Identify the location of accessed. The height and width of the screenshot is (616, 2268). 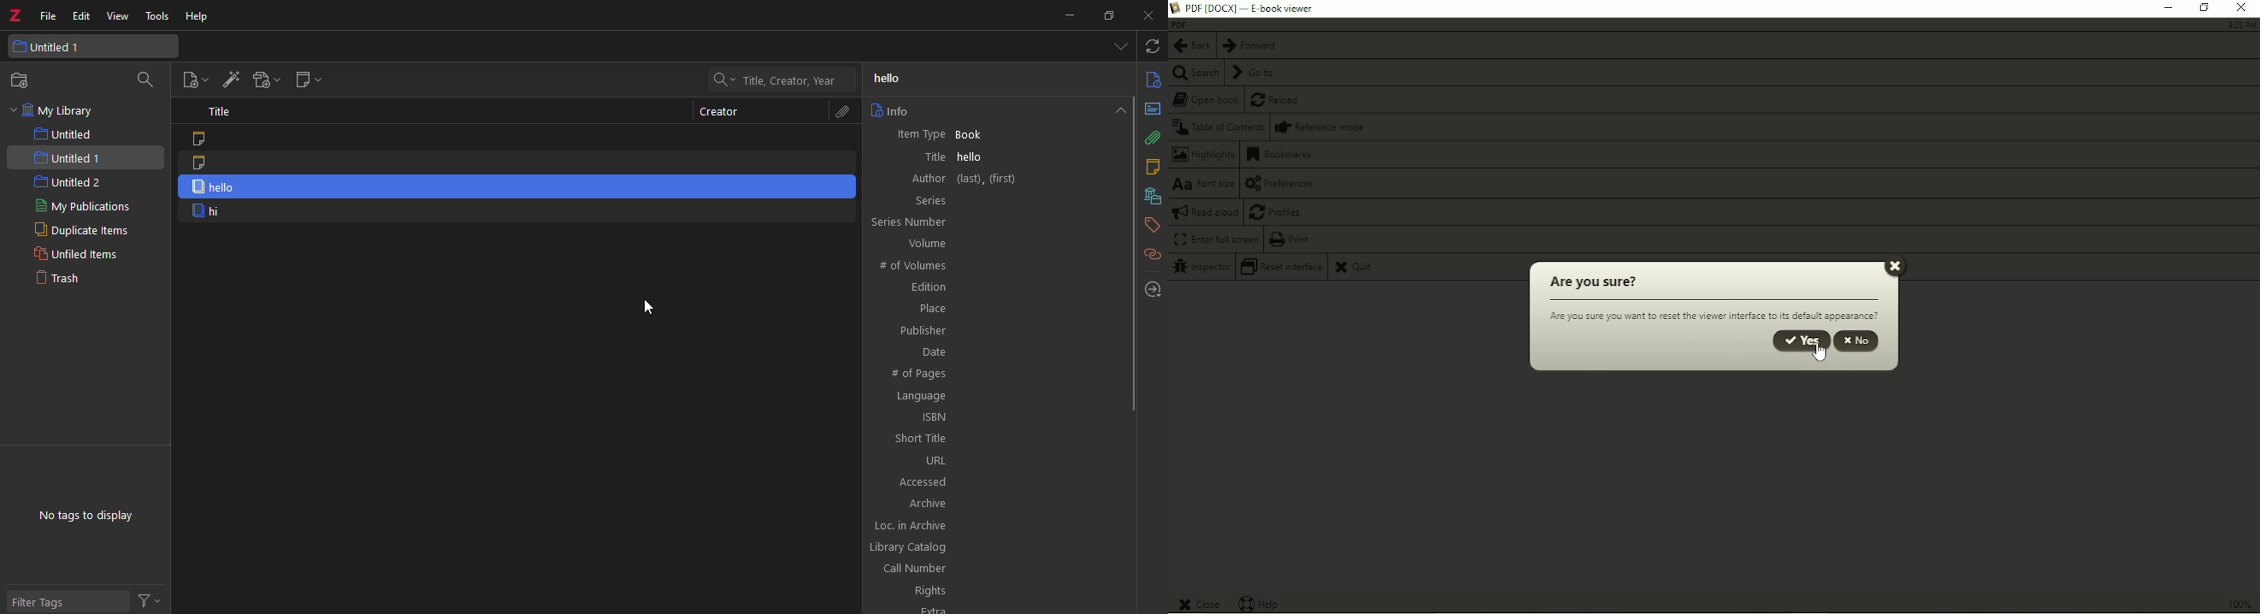
(994, 481).